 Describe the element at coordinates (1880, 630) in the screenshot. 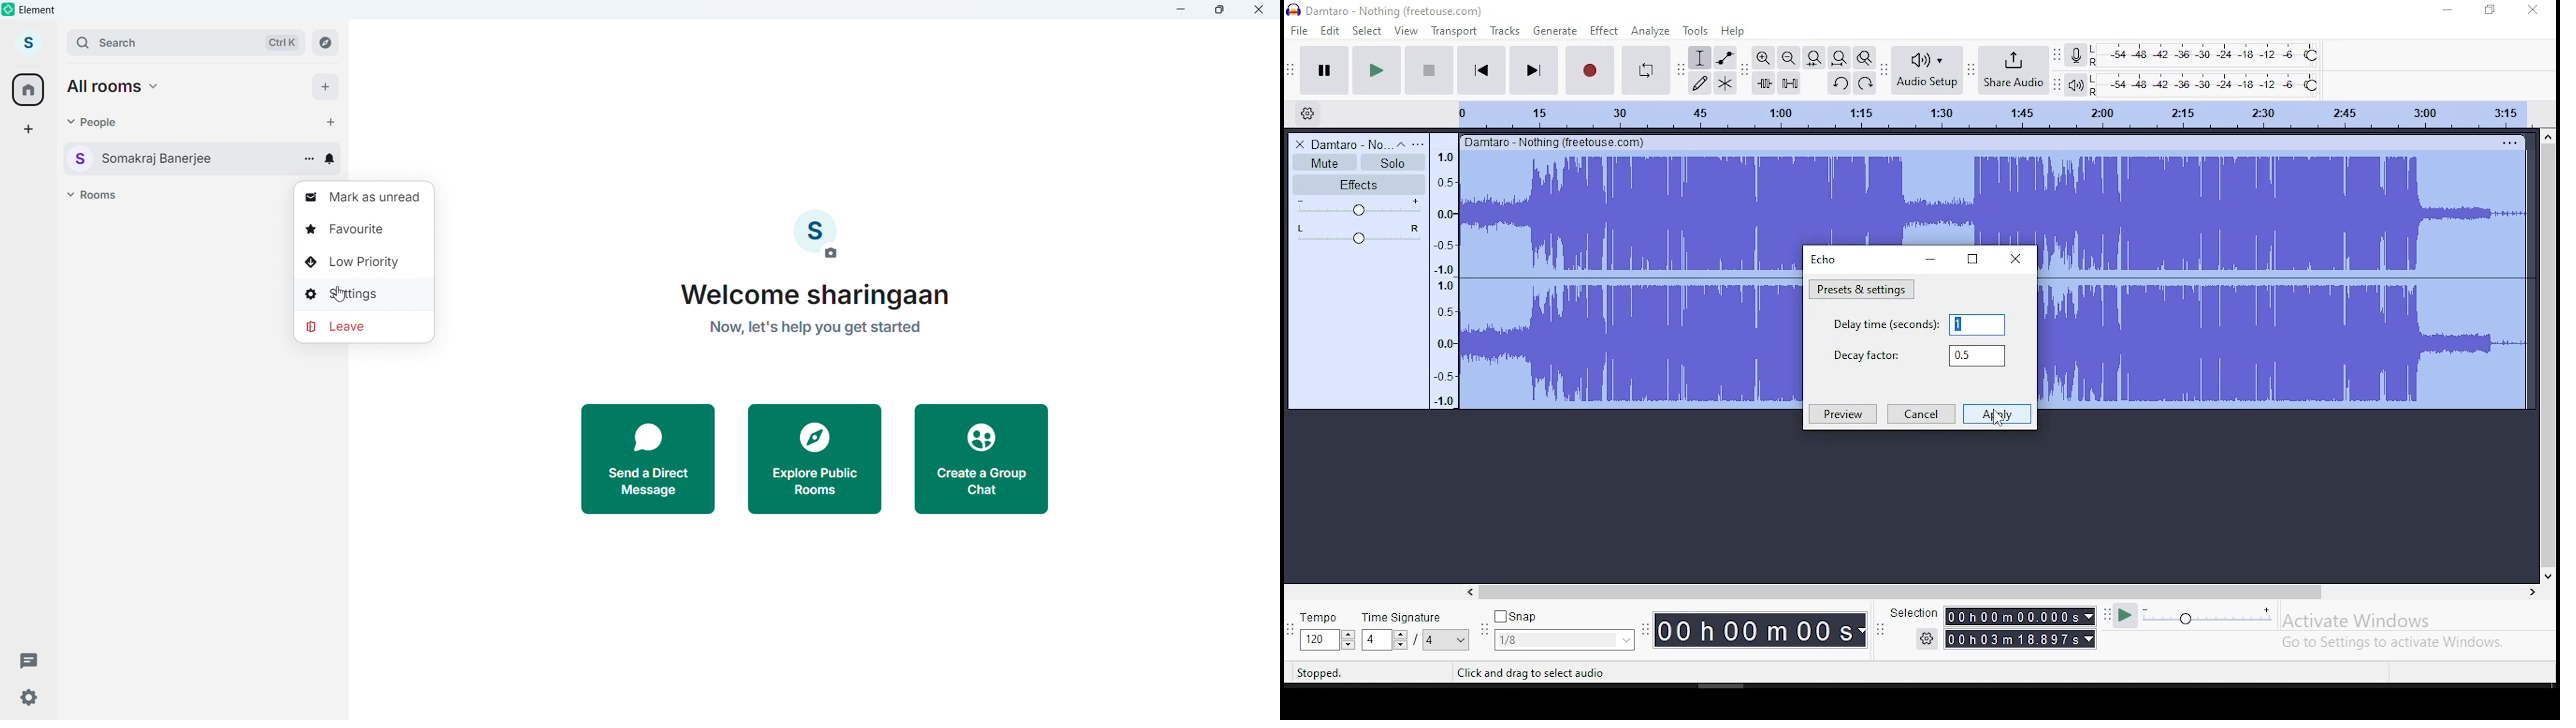

I see `` at that location.